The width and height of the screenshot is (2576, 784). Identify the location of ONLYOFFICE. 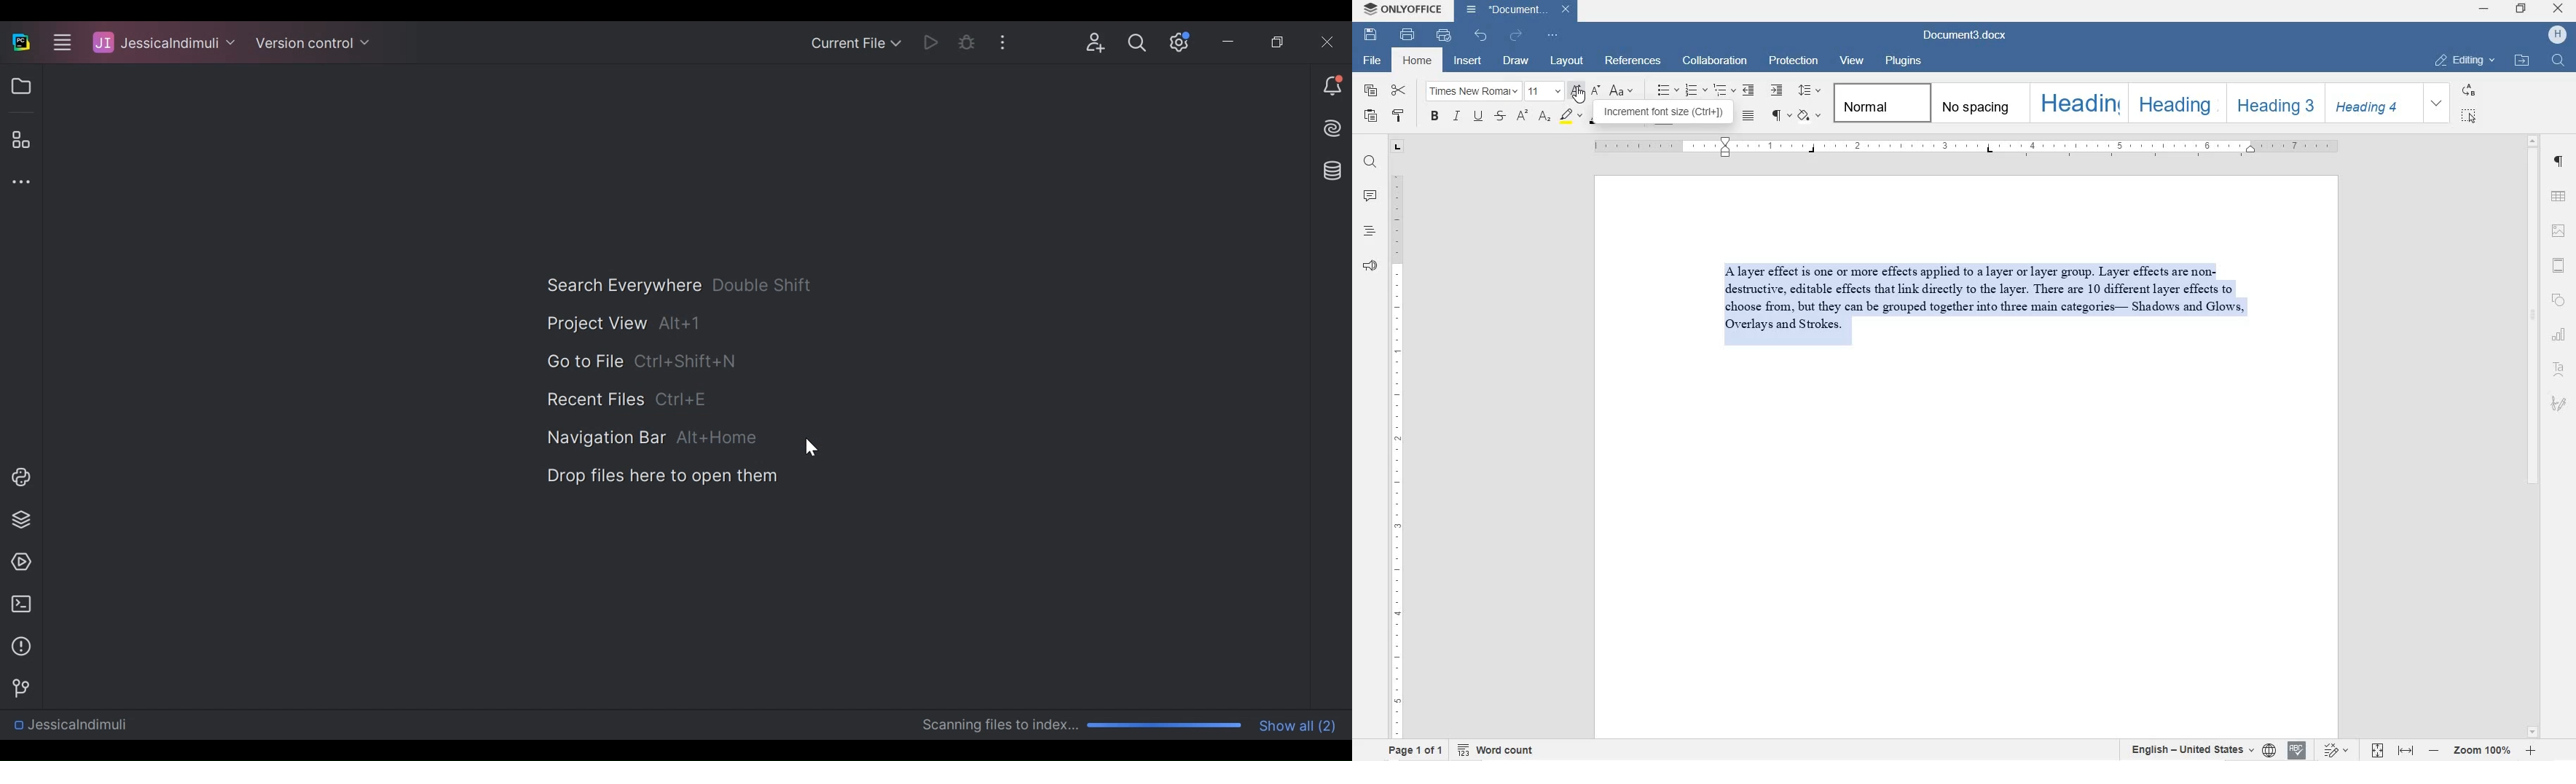
(1402, 9).